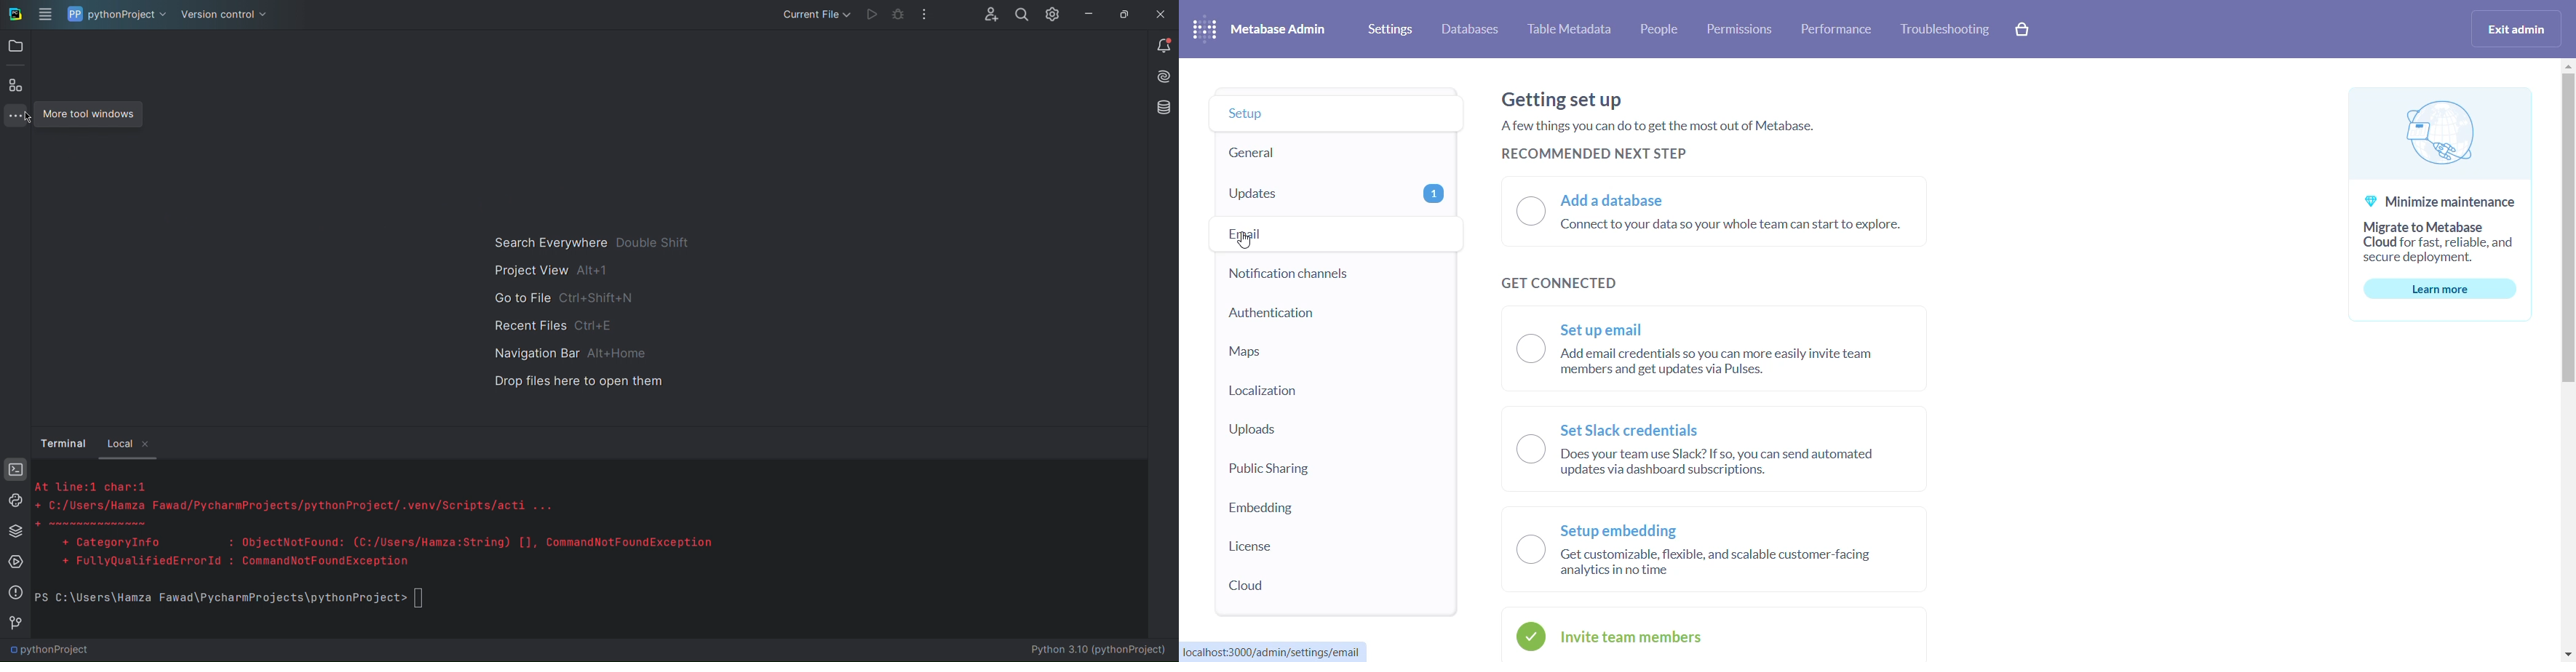 This screenshot has width=2576, height=672. I want to click on exit admin, so click(2516, 30).